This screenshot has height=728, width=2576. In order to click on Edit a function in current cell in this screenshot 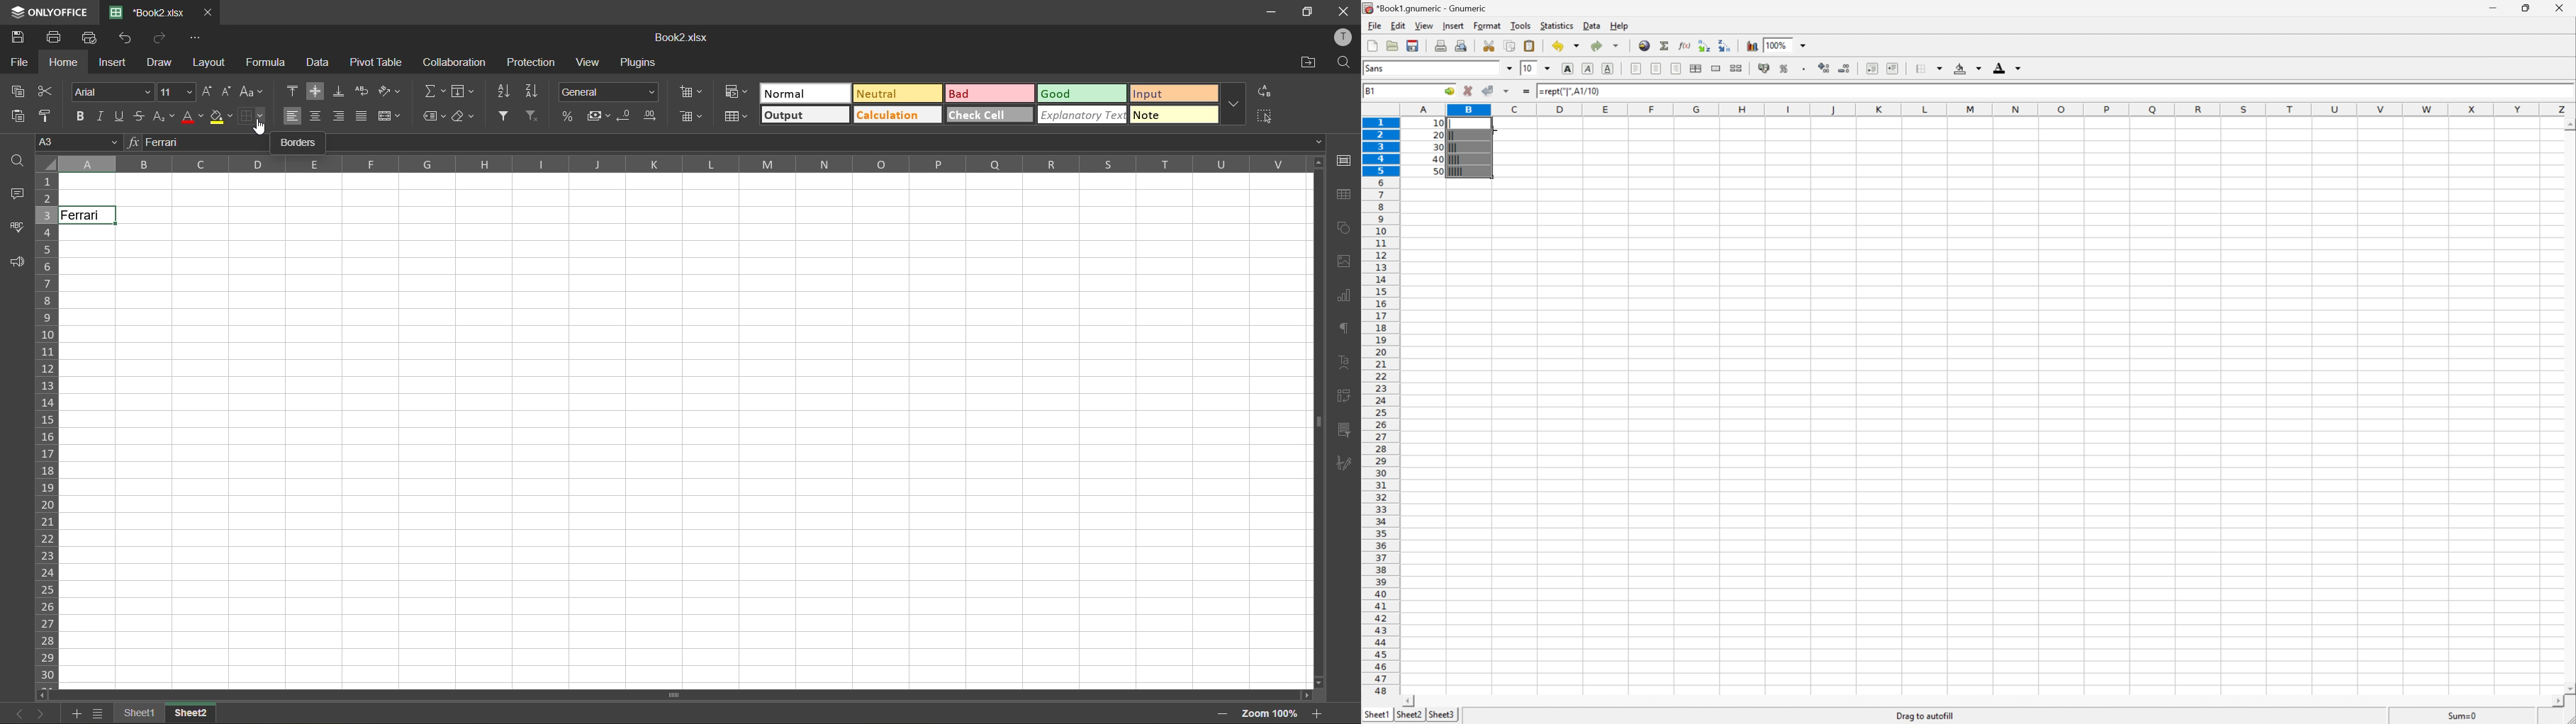, I will do `click(1687, 45)`.